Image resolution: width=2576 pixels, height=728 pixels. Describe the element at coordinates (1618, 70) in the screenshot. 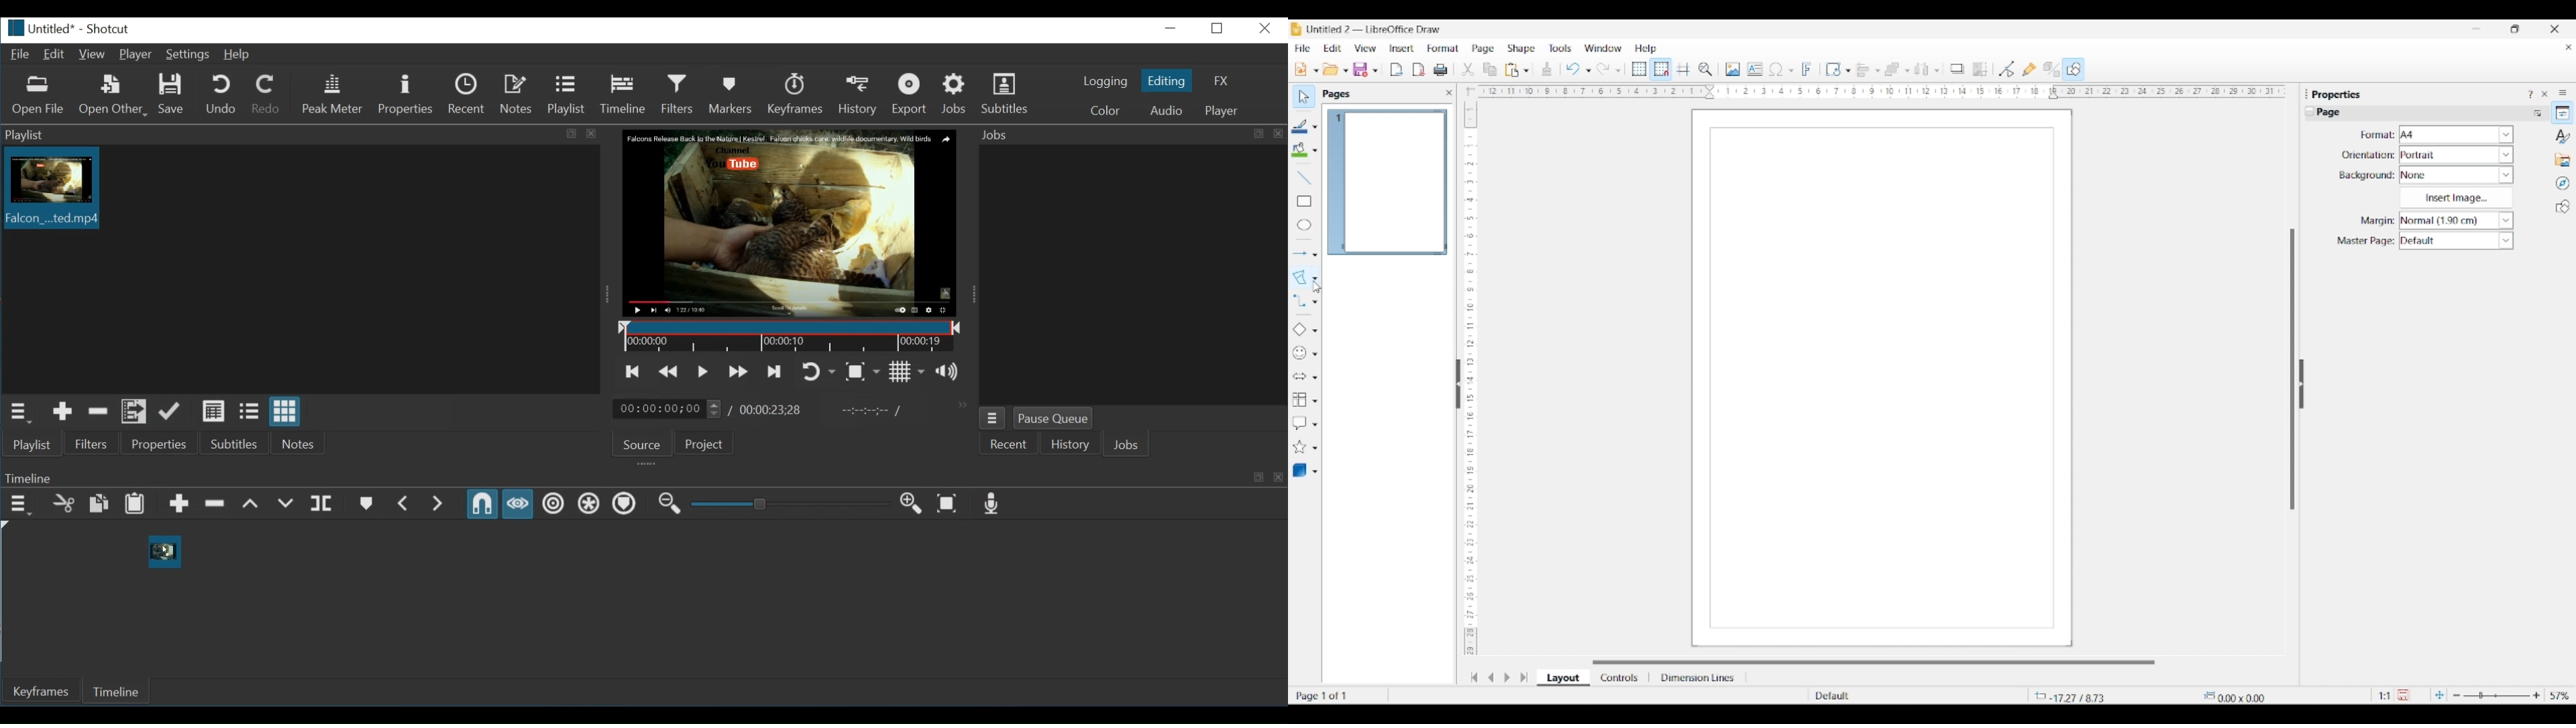

I see `Redo specific actions` at that location.